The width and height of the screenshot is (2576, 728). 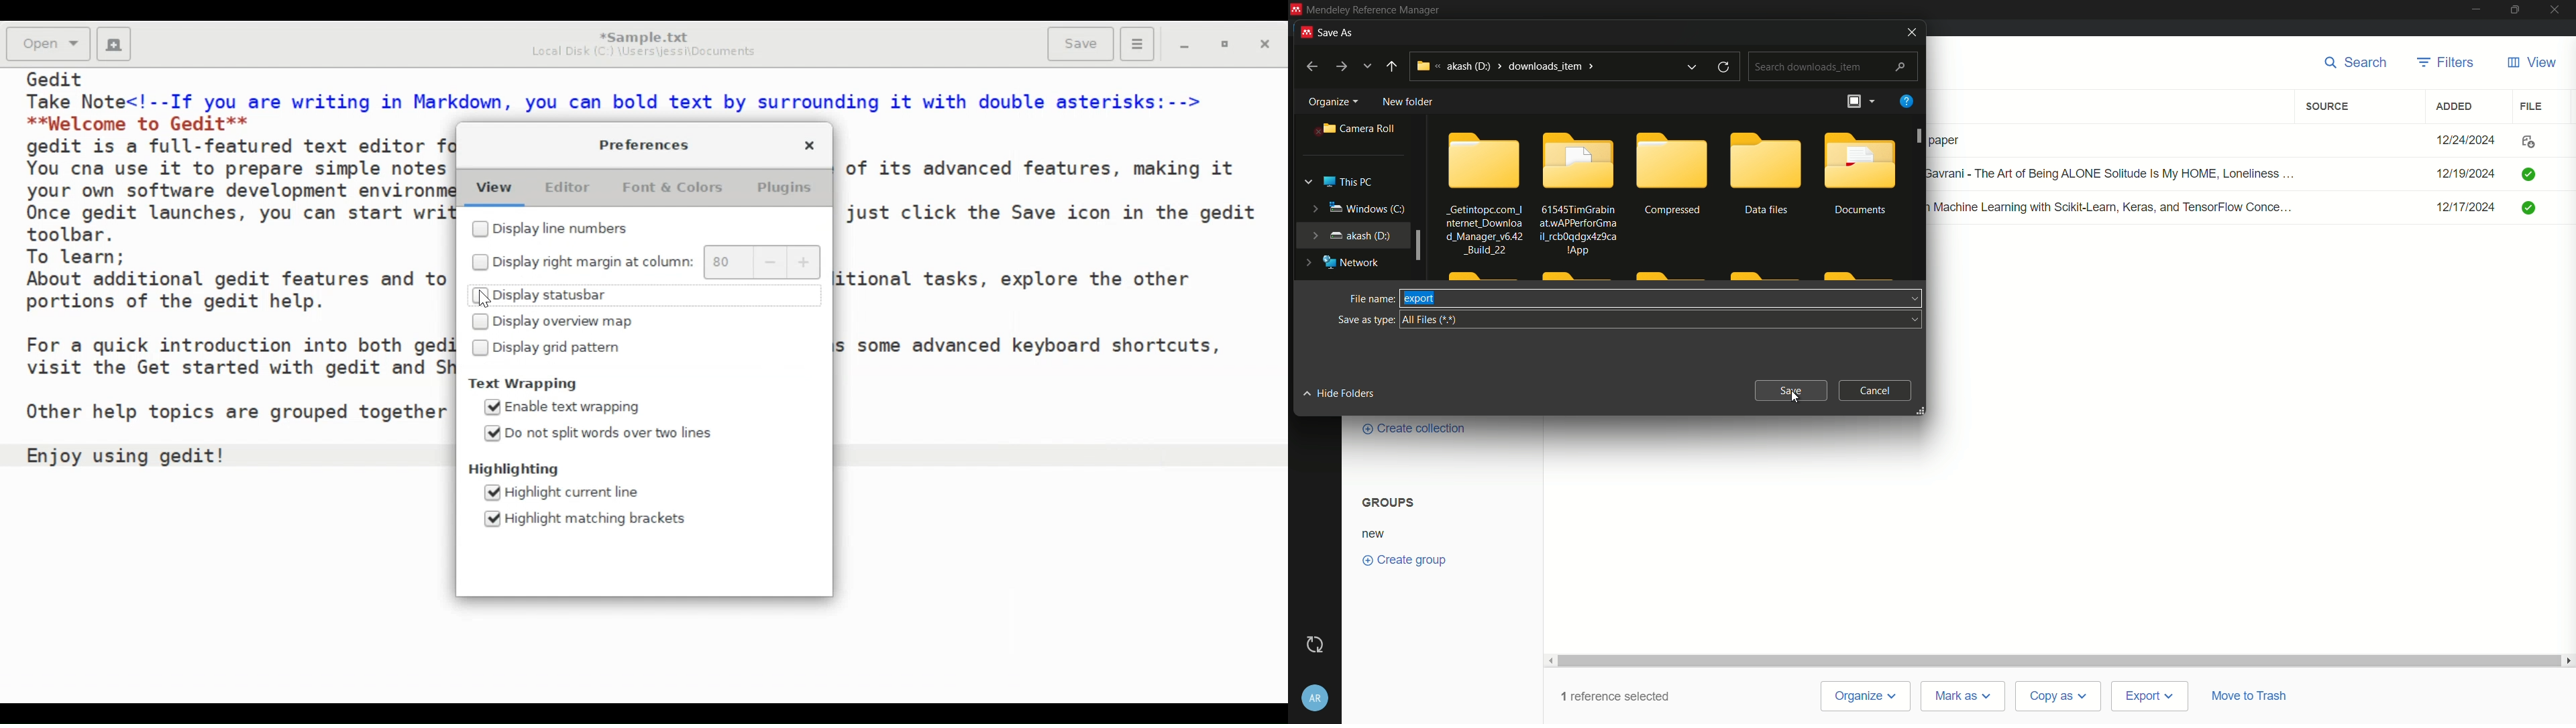 I want to click on Close, so click(x=810, y=145).